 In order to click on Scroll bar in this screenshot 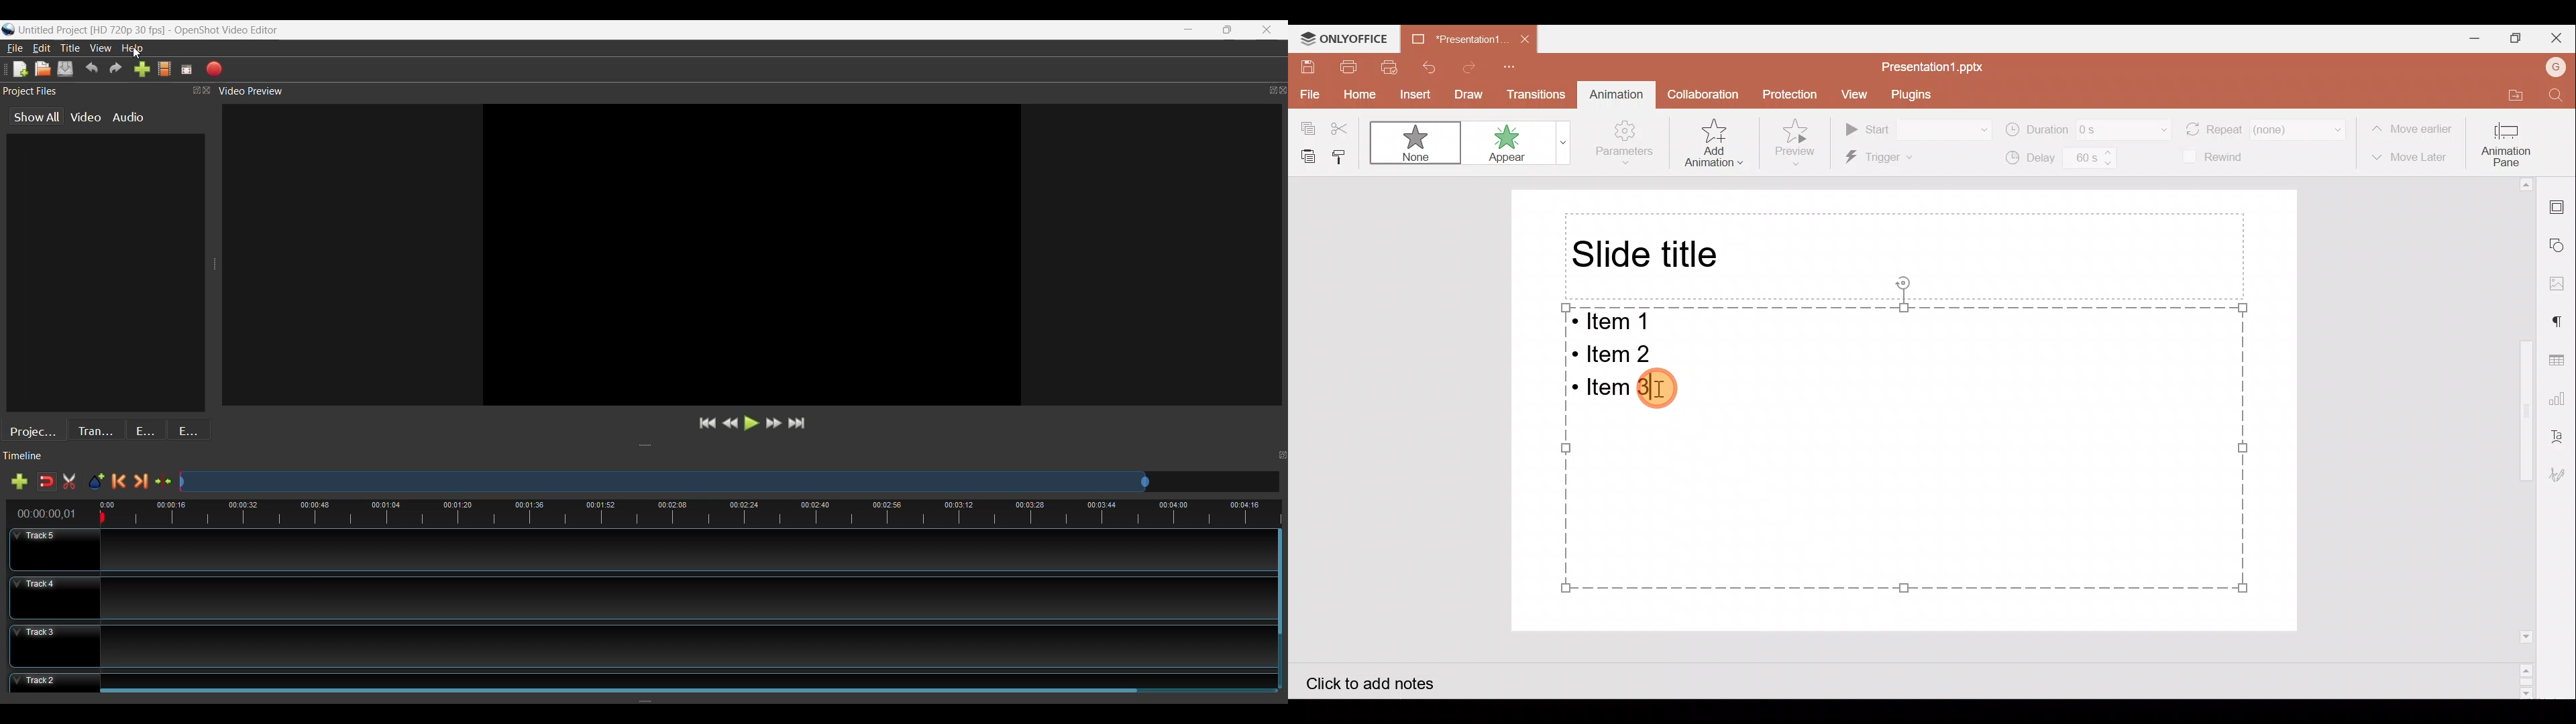, I will do `click(2521, 436)`.